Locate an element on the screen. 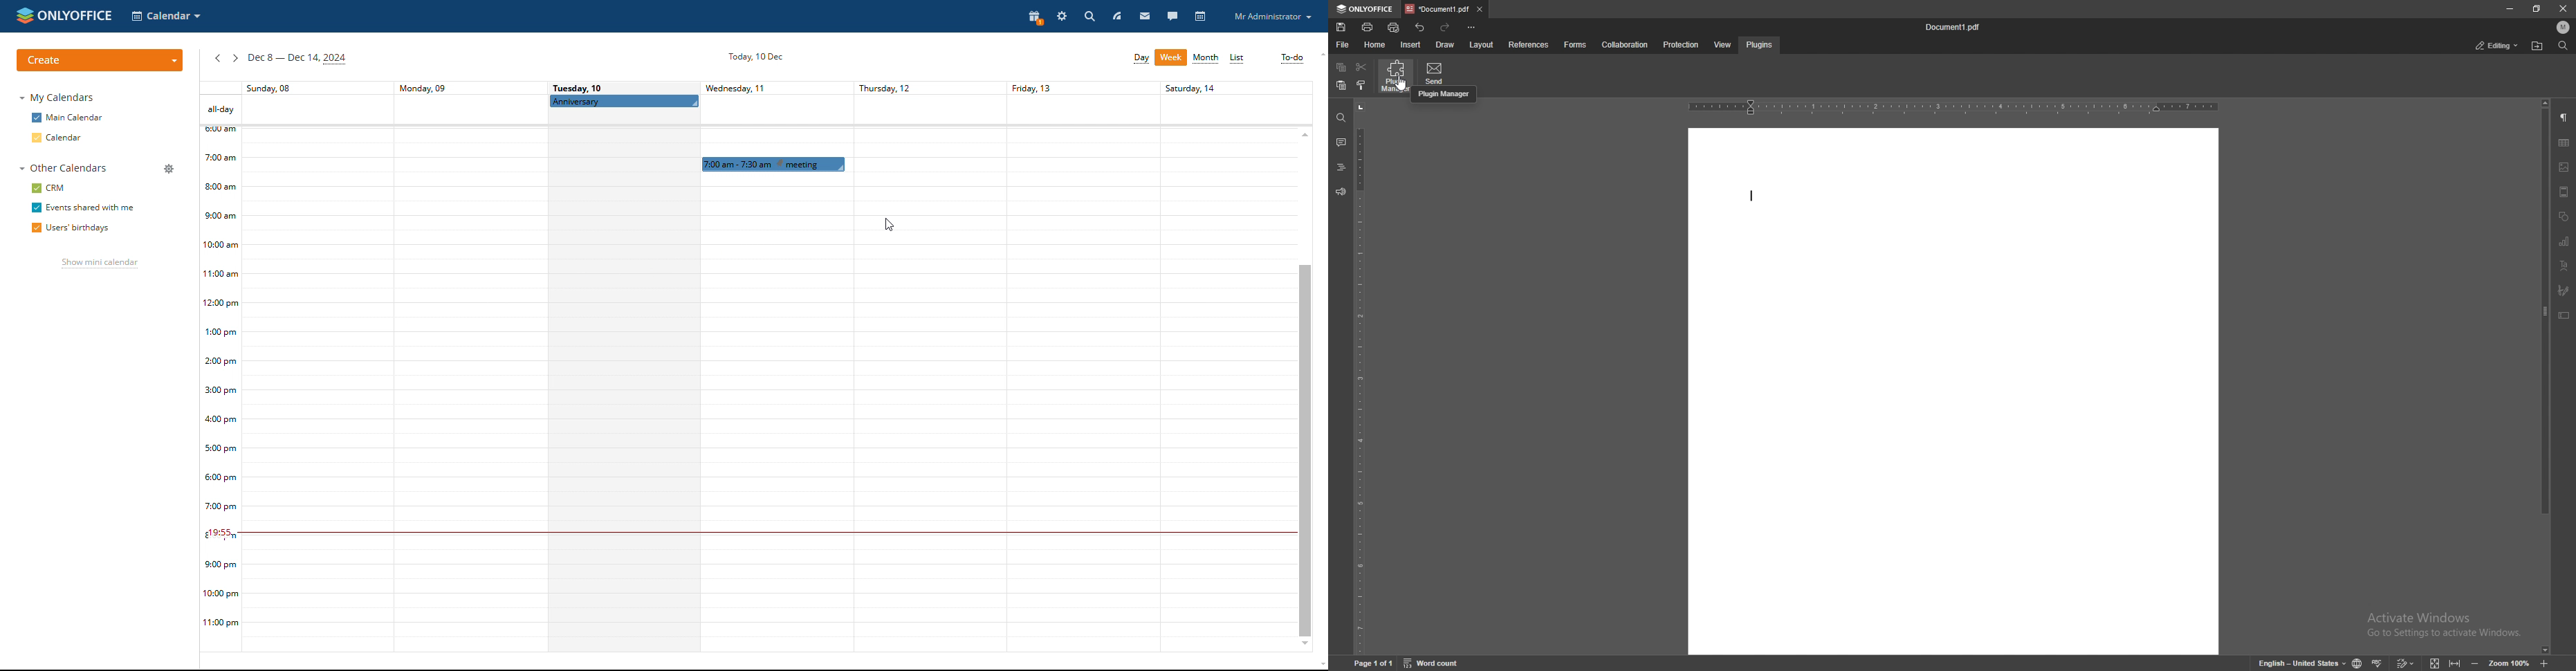  previous week is located at coordinates (217, 59).